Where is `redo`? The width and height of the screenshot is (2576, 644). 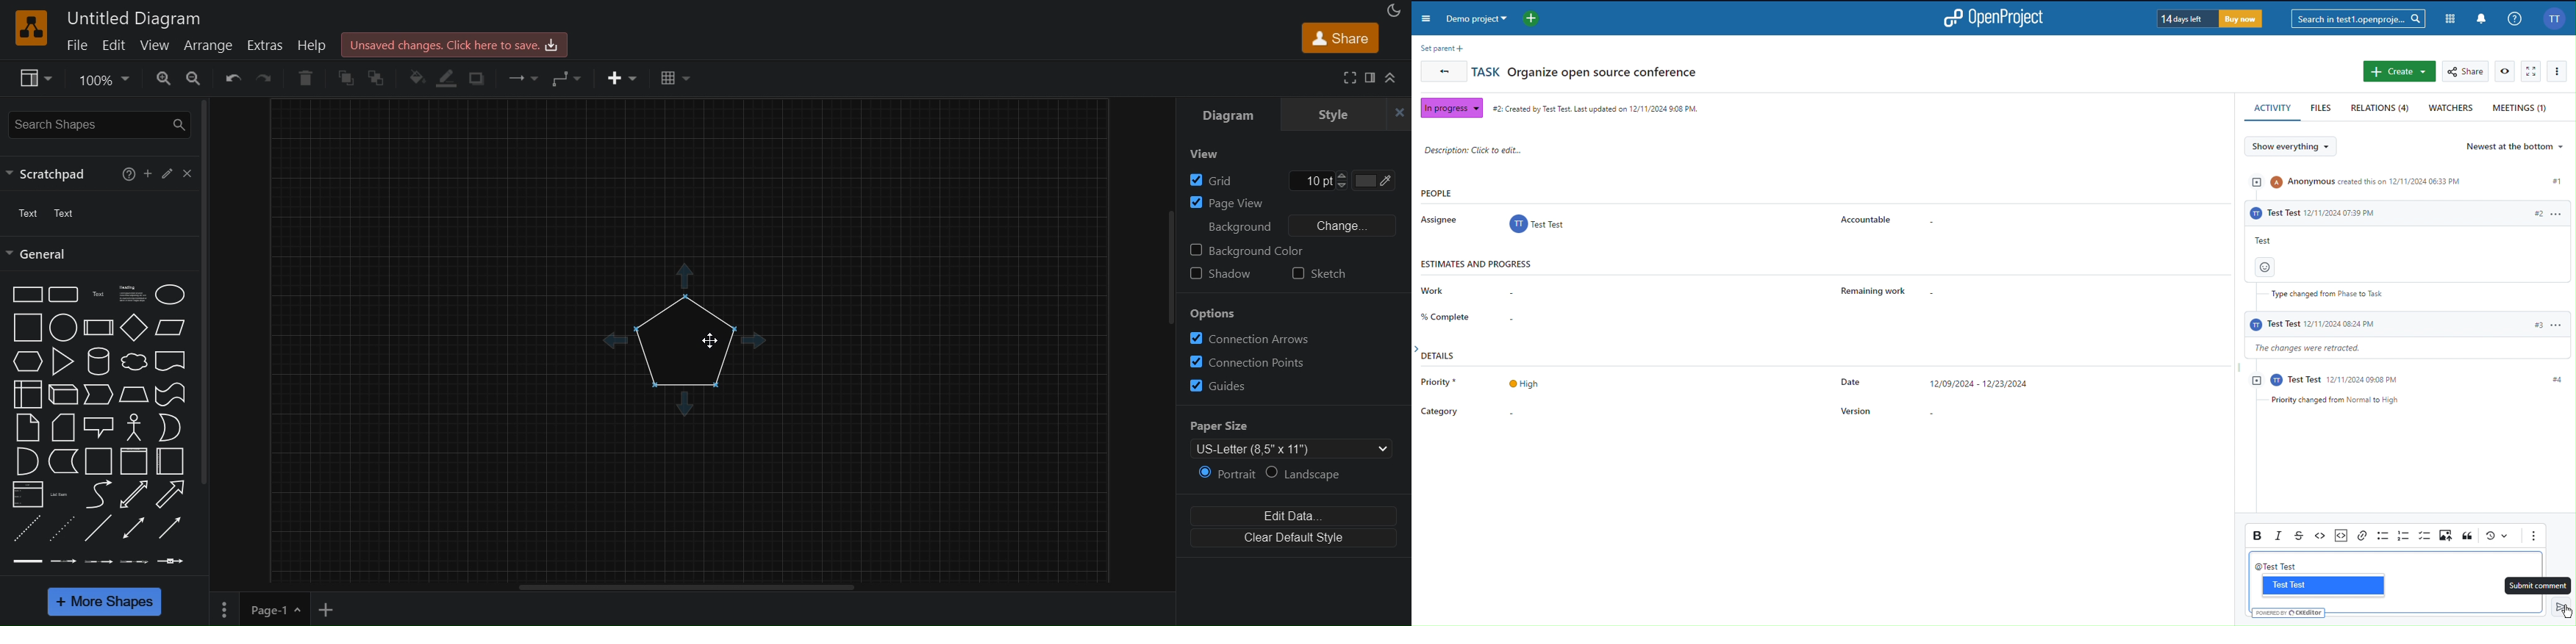 redo is located at coordinates (265, 81).